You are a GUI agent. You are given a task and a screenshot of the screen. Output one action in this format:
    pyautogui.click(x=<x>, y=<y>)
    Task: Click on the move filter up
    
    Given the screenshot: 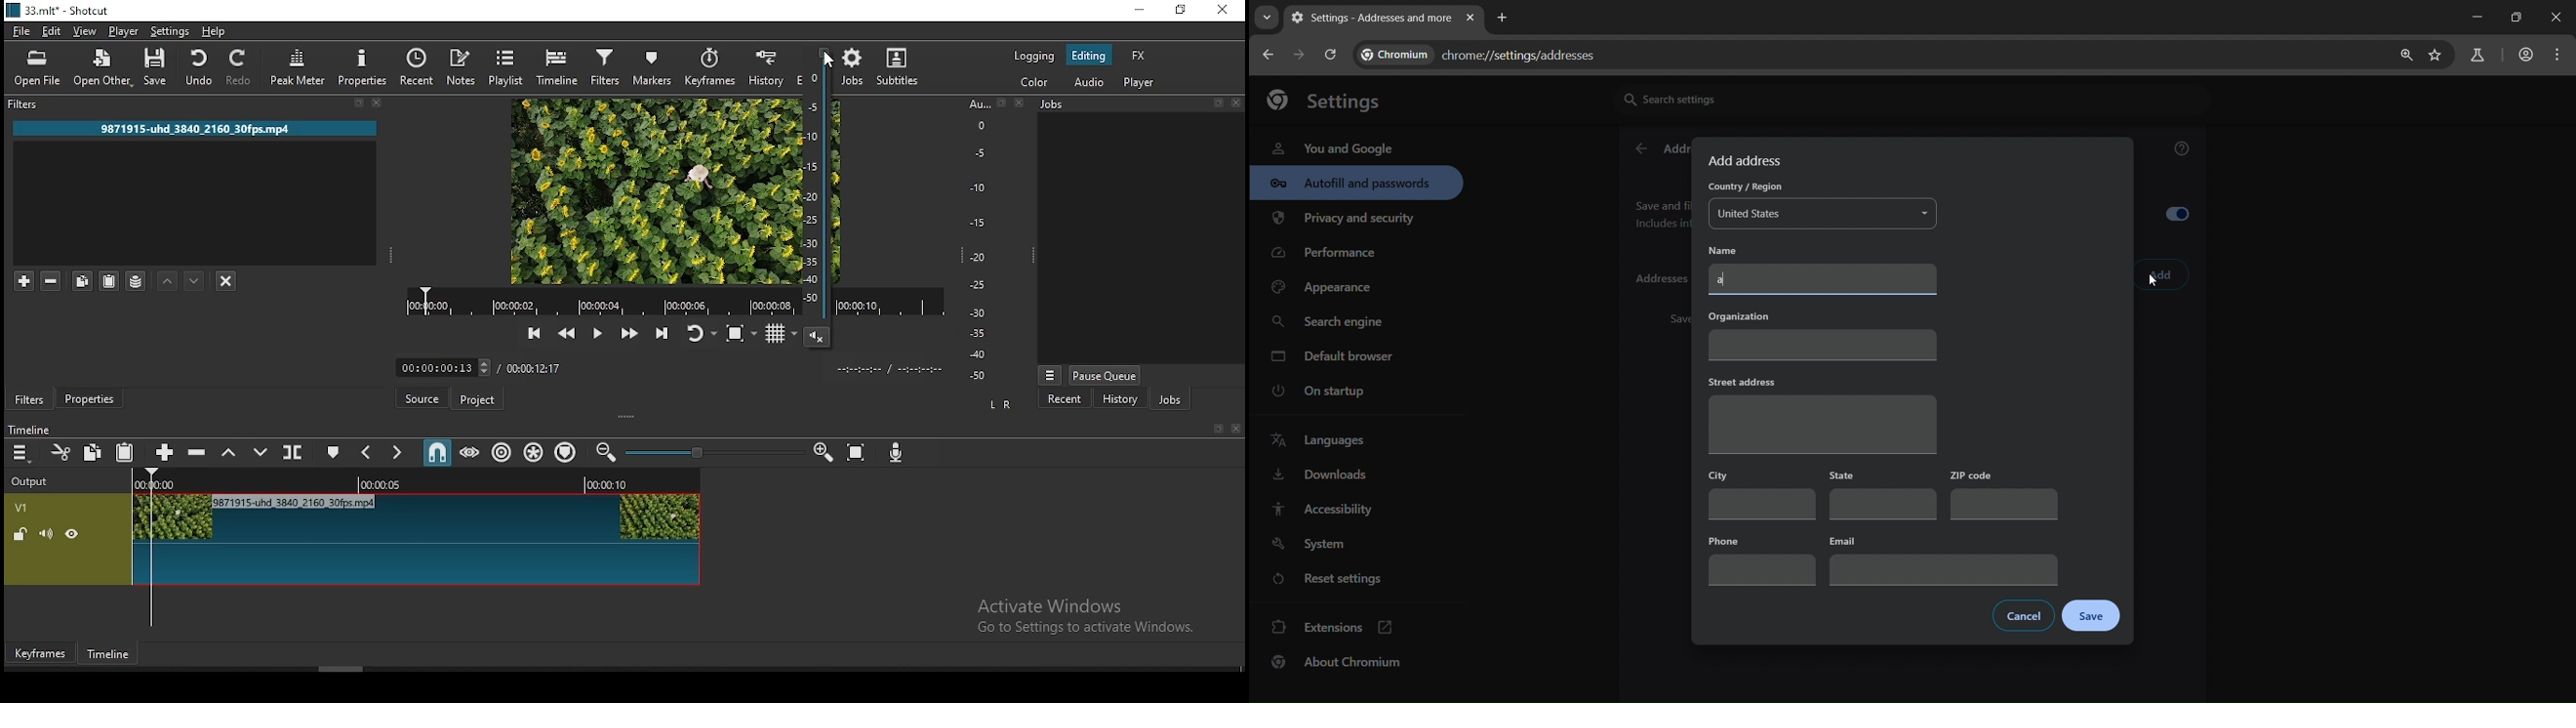 What is the action you would take?
    pyautogui.click(x=169, y=281)
    